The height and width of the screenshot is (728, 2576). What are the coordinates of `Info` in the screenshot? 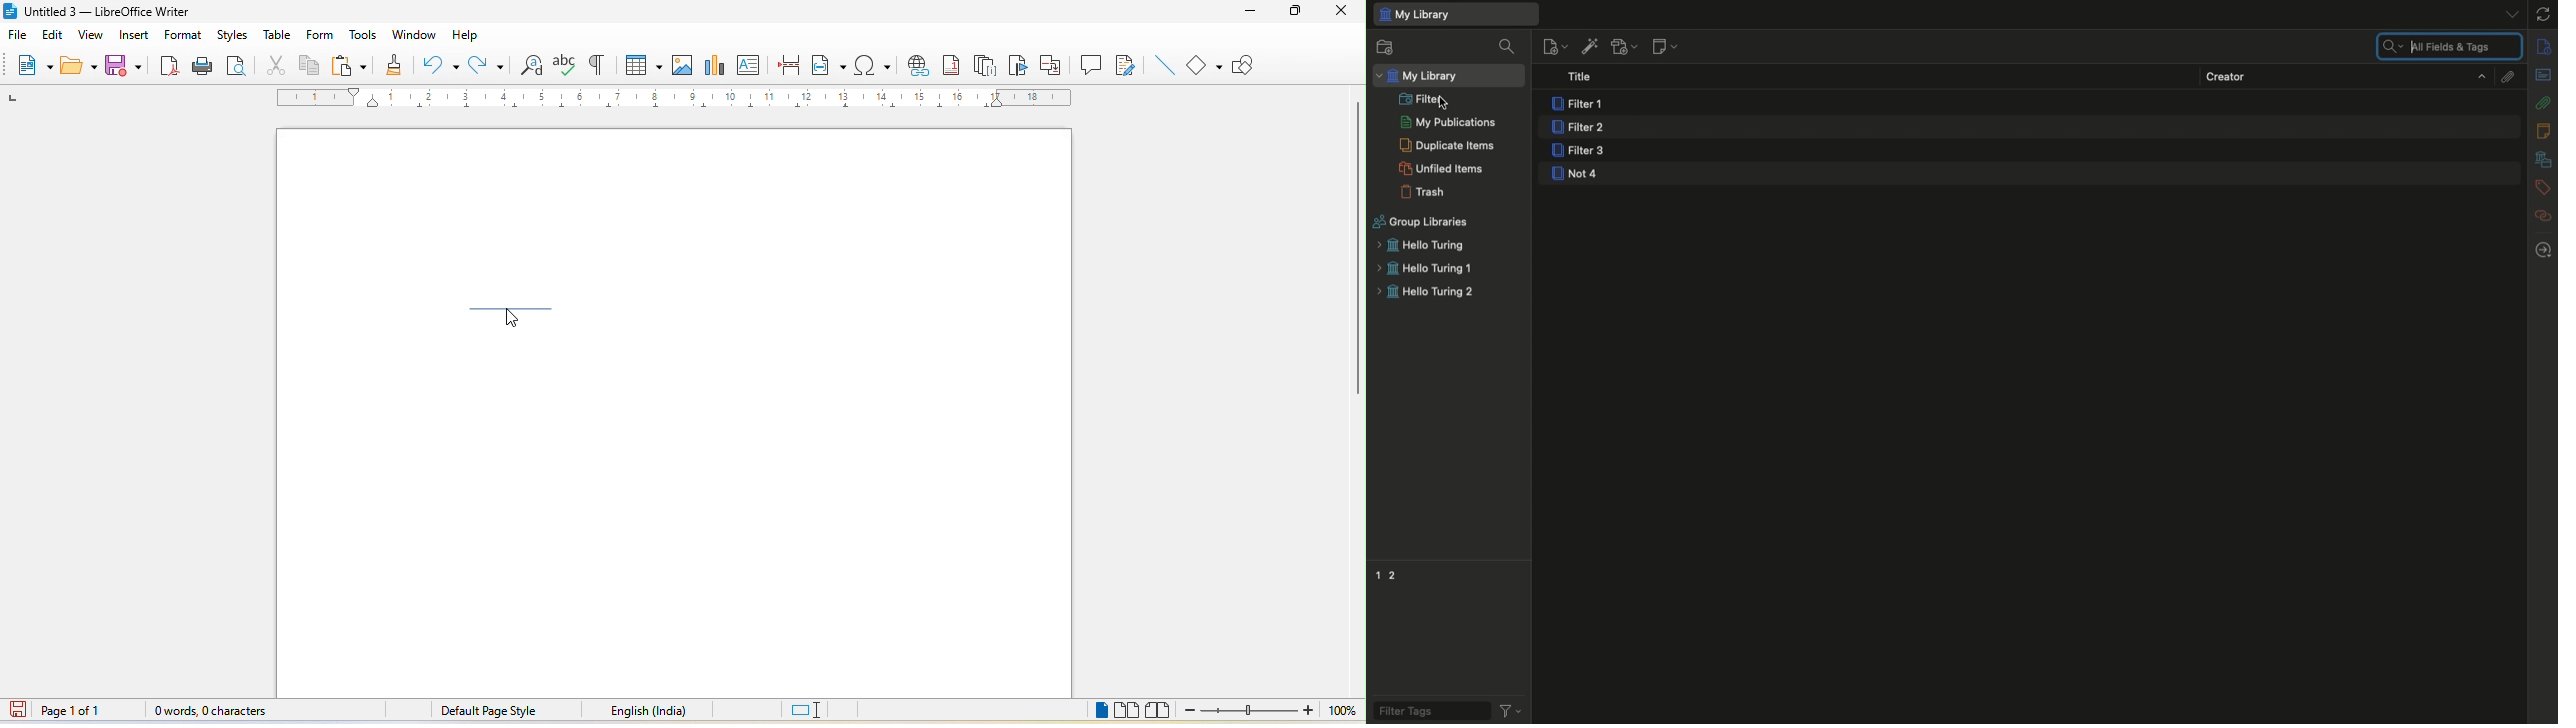 It's located at (2546, 47).